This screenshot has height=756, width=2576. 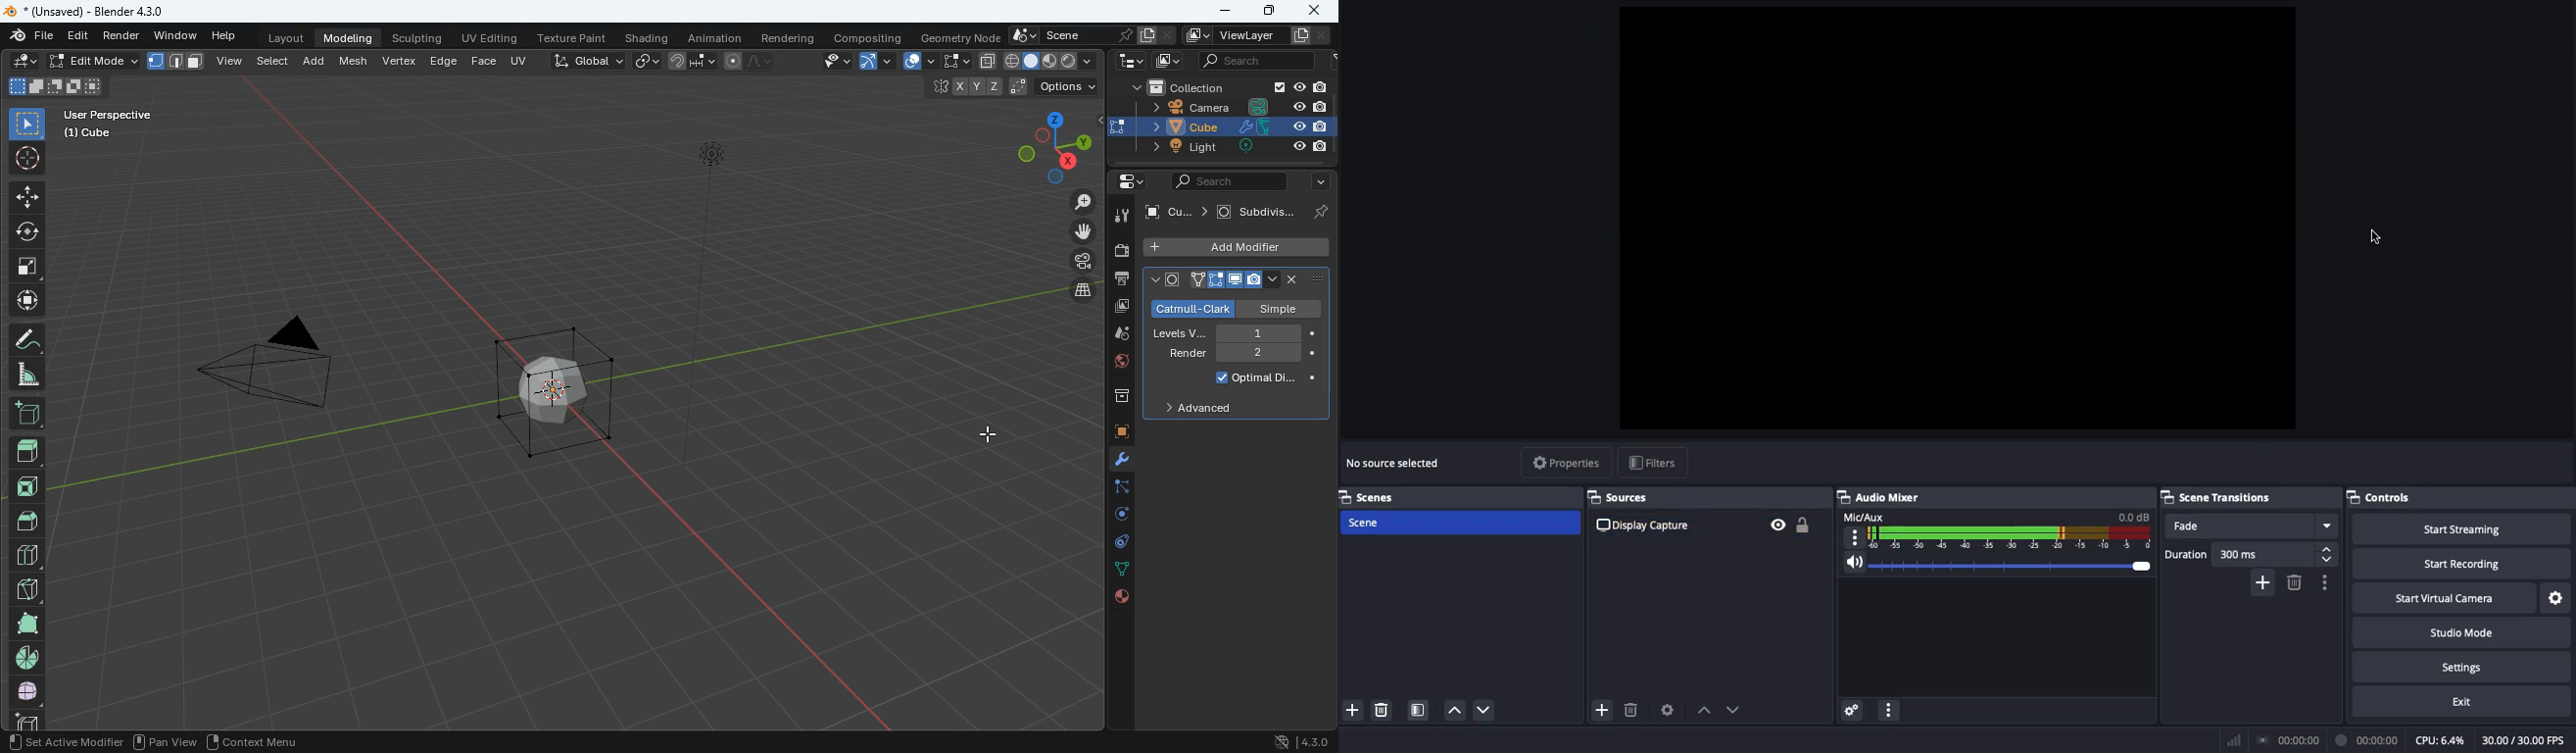 What do you see at coordinates (2465, 563) in the screenshot?
I see `Start recording` at bounding box center [2465, 563].